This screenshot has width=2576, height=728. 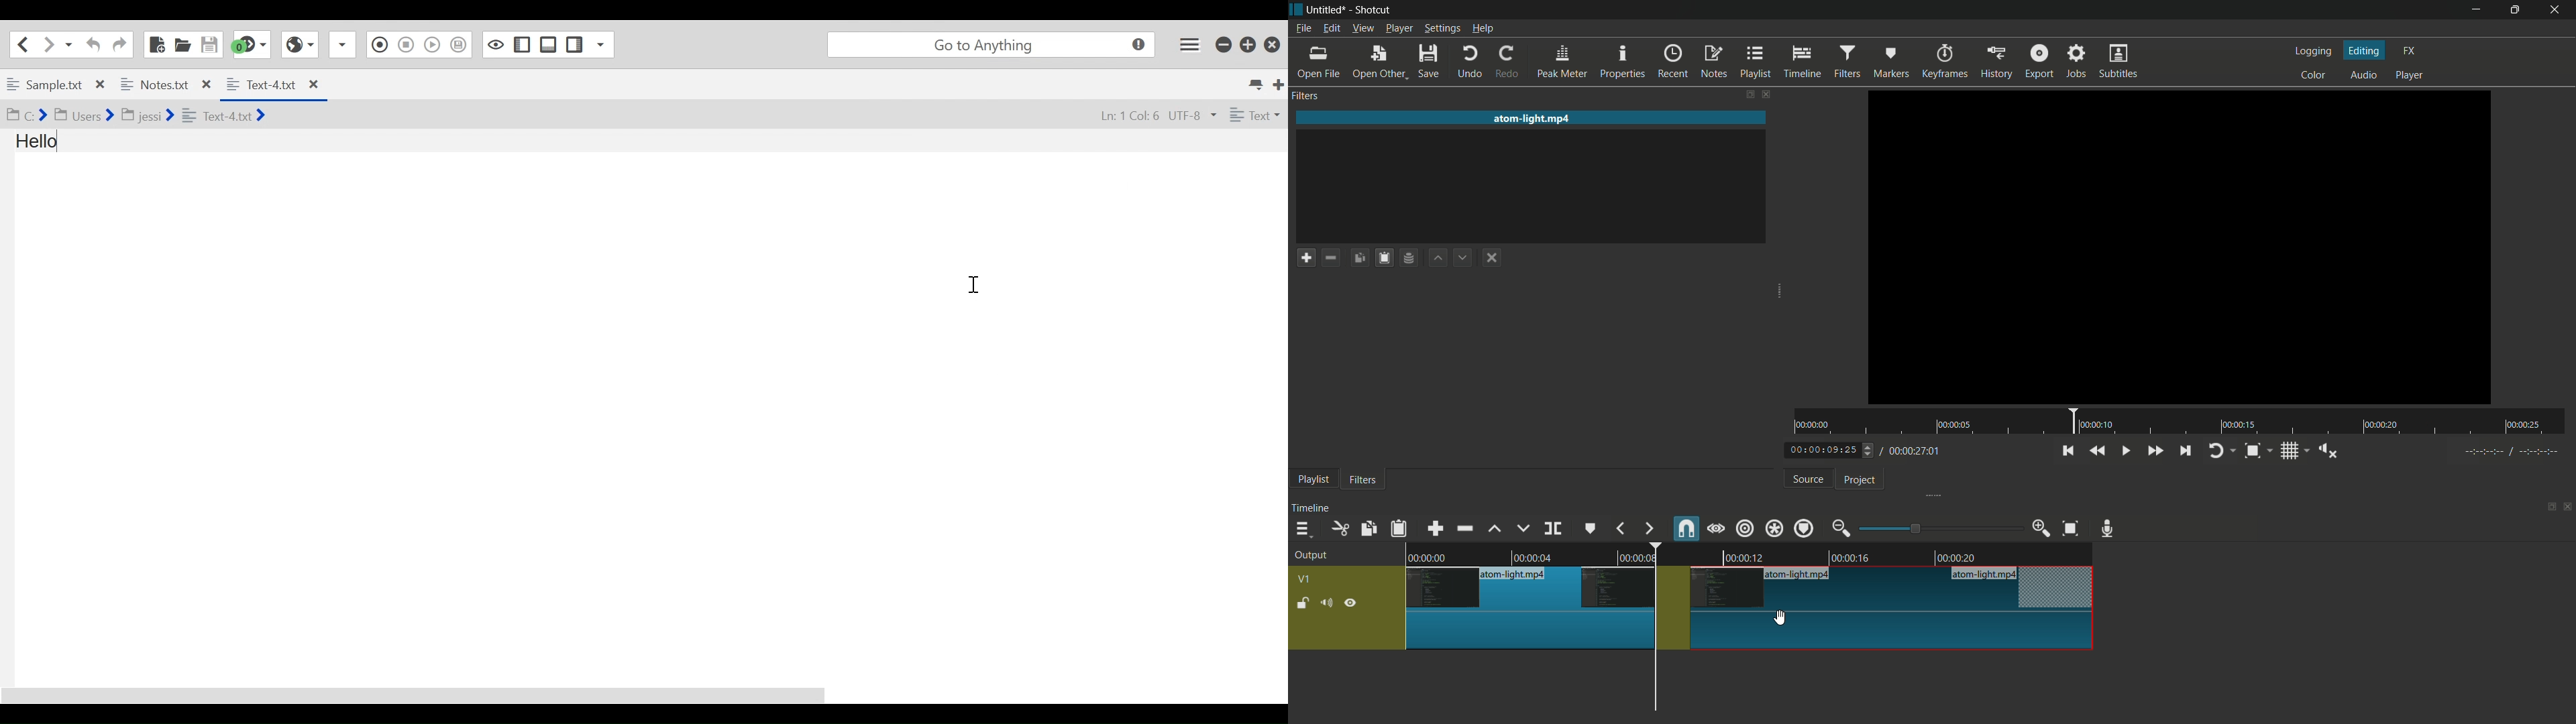 What do you see at coordinates (2316, 51) in the screenshot?
I see `logging` at bounding box center [2316, 51].